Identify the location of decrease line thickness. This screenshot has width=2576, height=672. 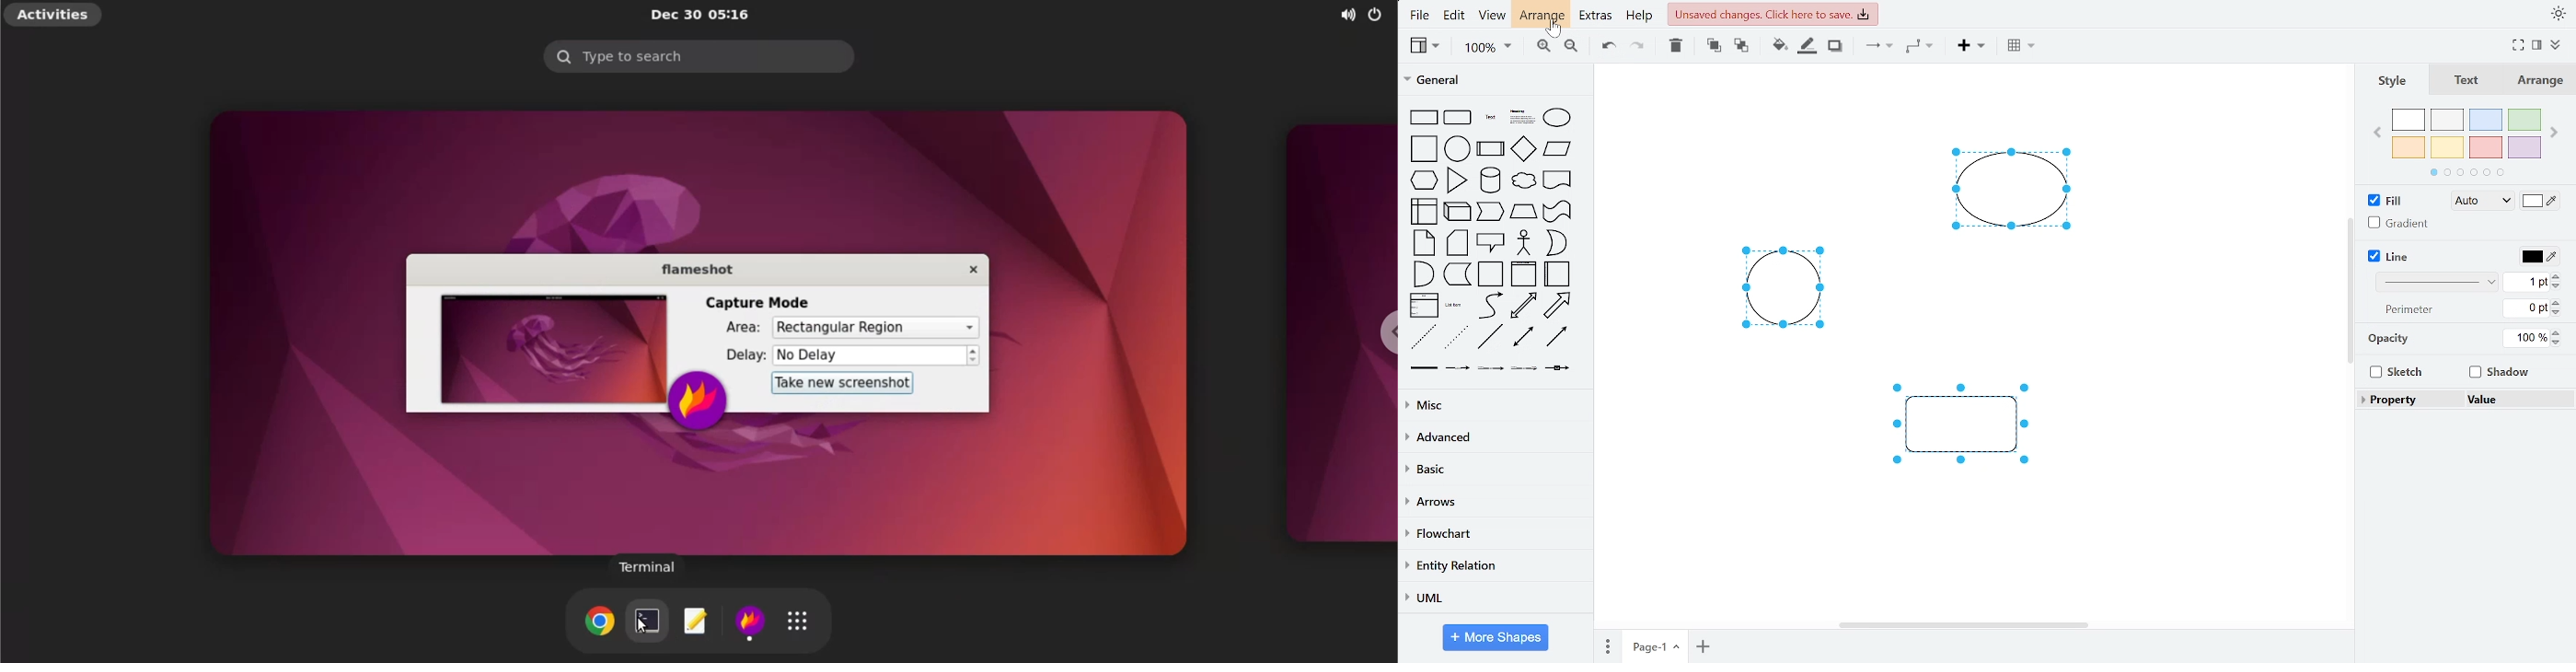
(2557, 286).